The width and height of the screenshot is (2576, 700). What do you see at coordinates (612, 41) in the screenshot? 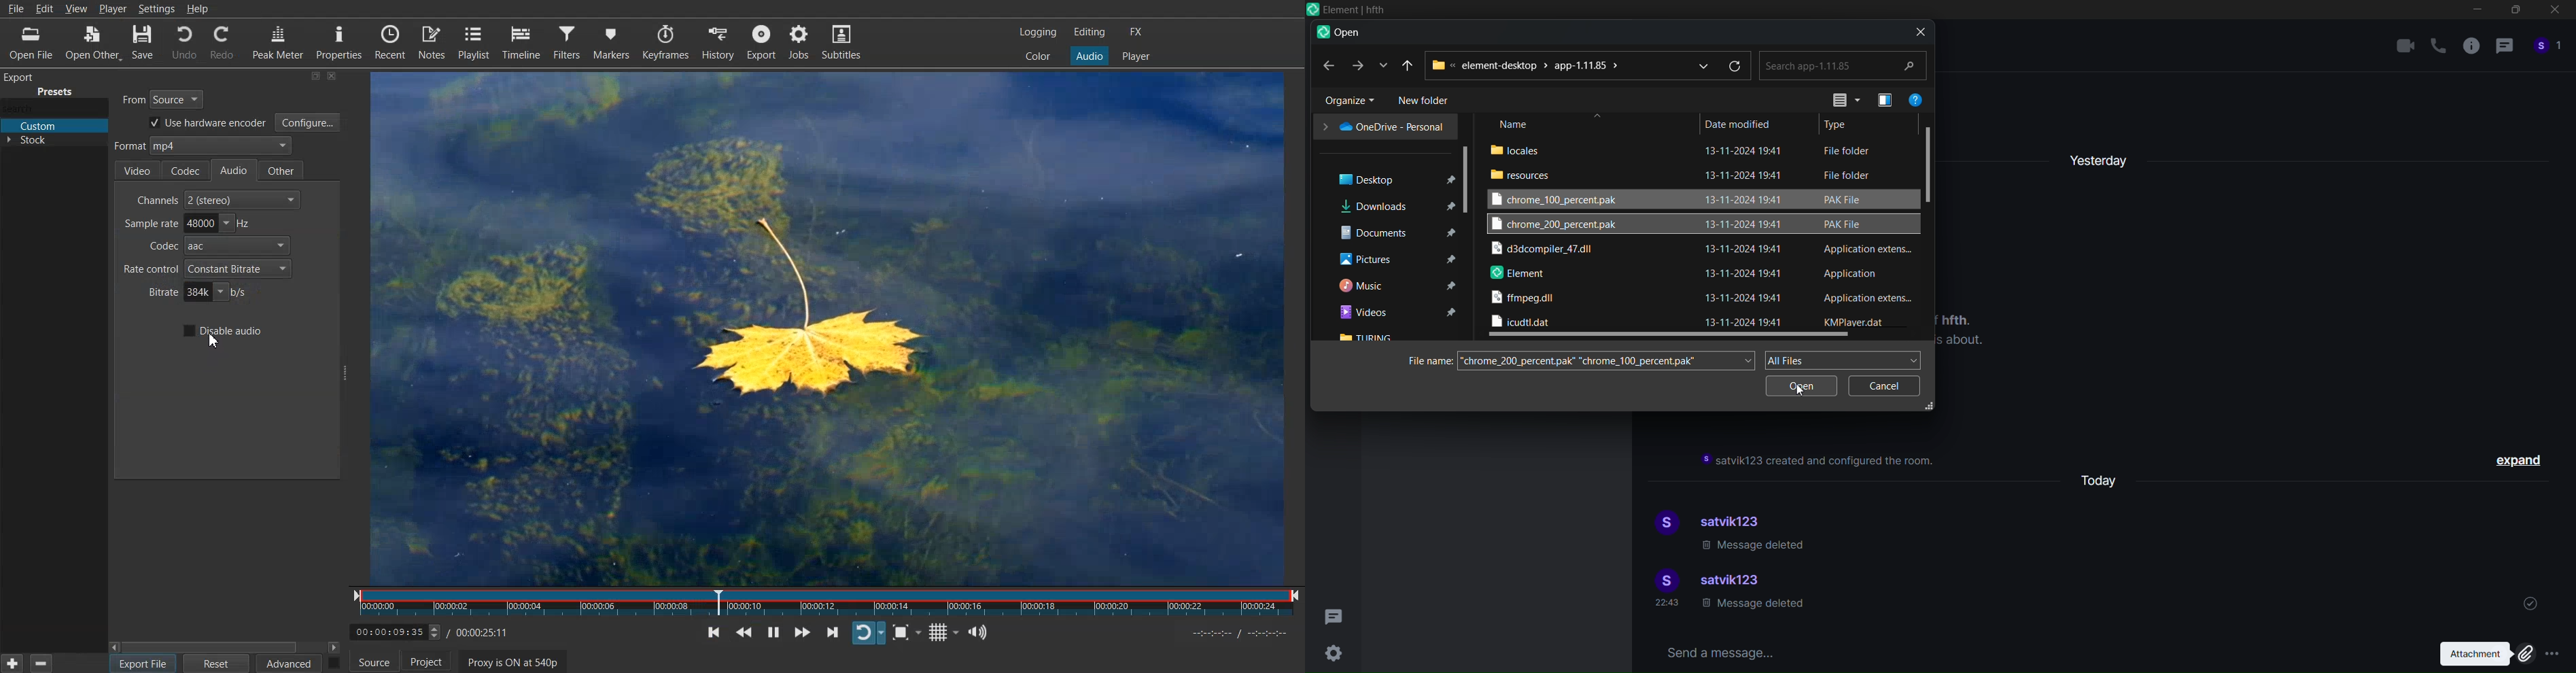
I see `Markers` at bounding box center [612, 41].